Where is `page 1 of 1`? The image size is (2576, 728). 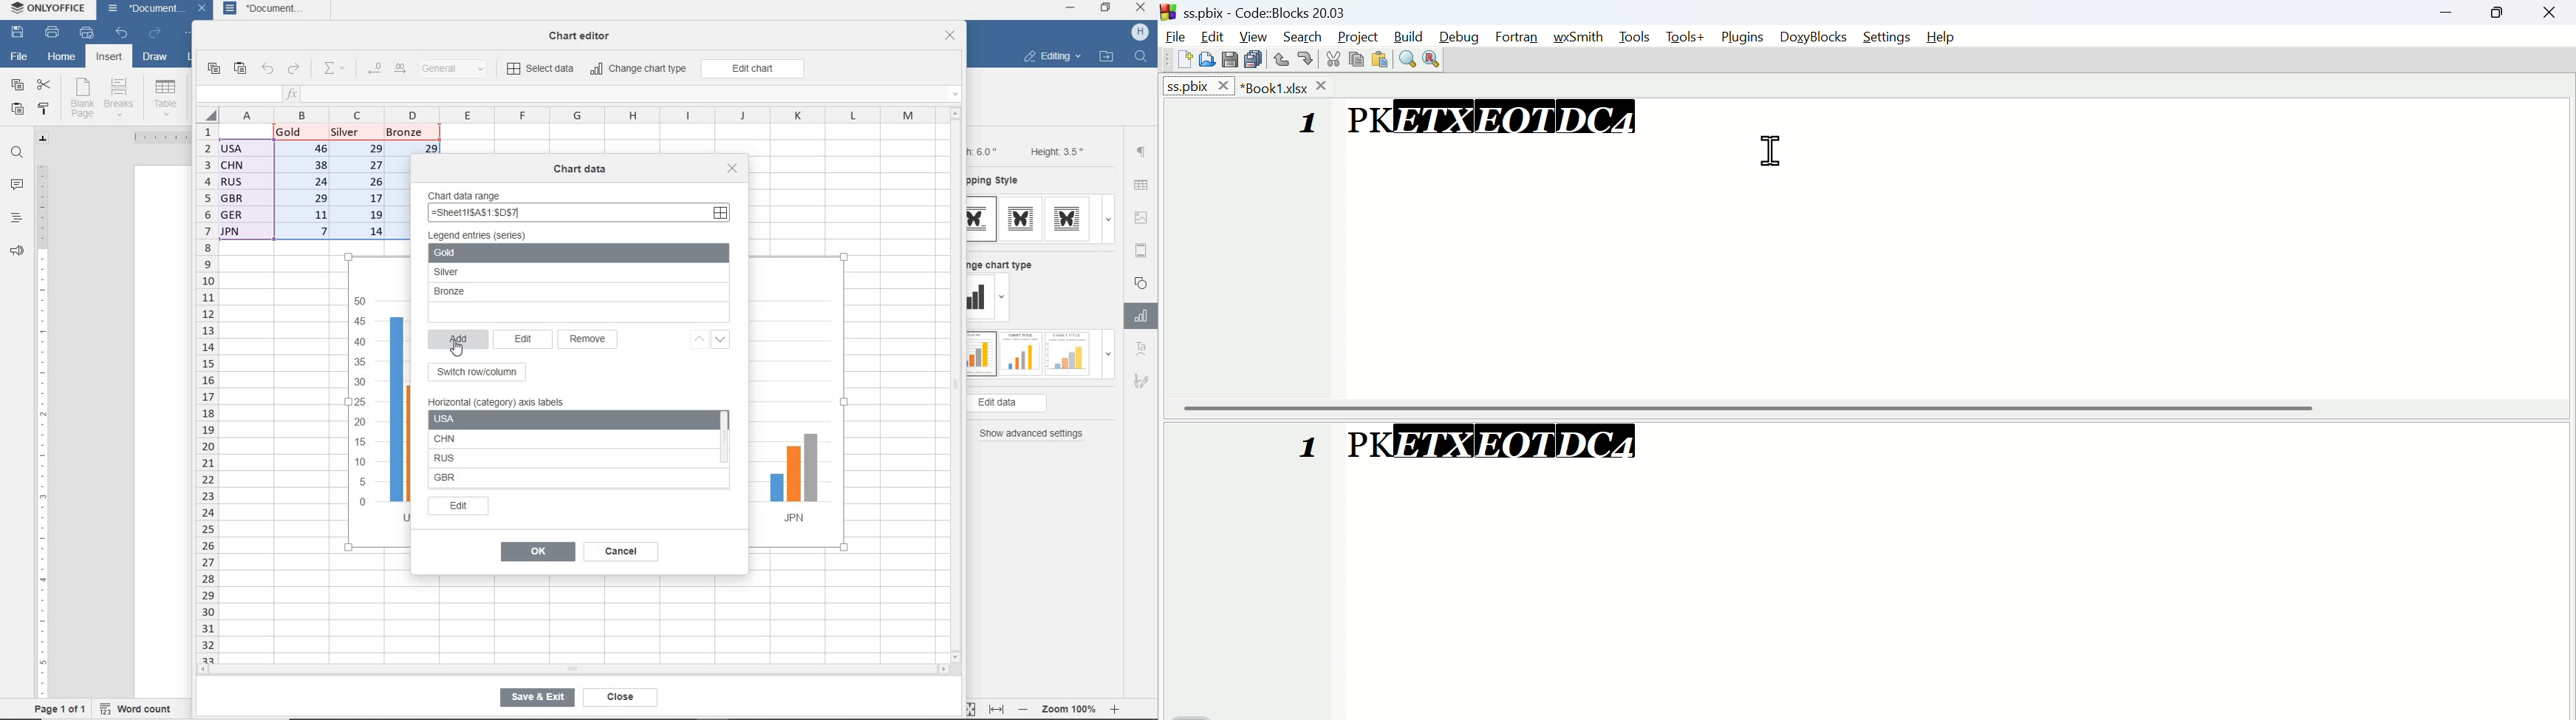
page 1 of 1 is located at coordinates (61, 708).